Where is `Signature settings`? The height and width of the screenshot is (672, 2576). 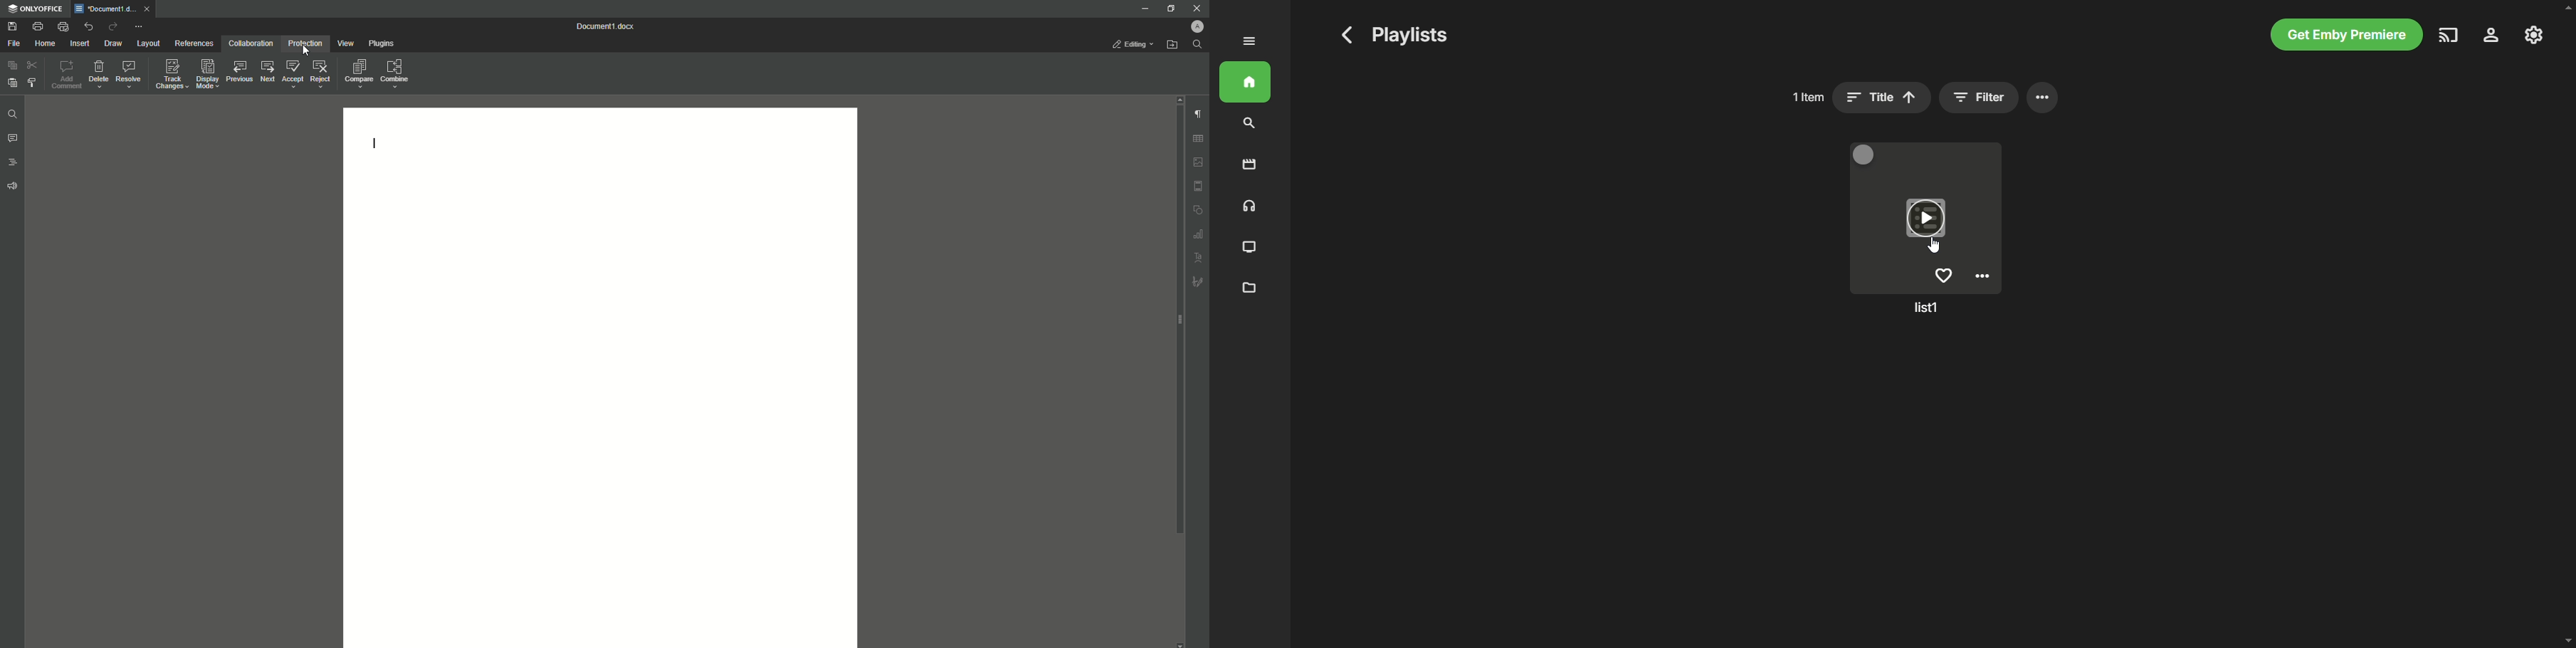 Signature settings is located at coordinates (1200, 283).